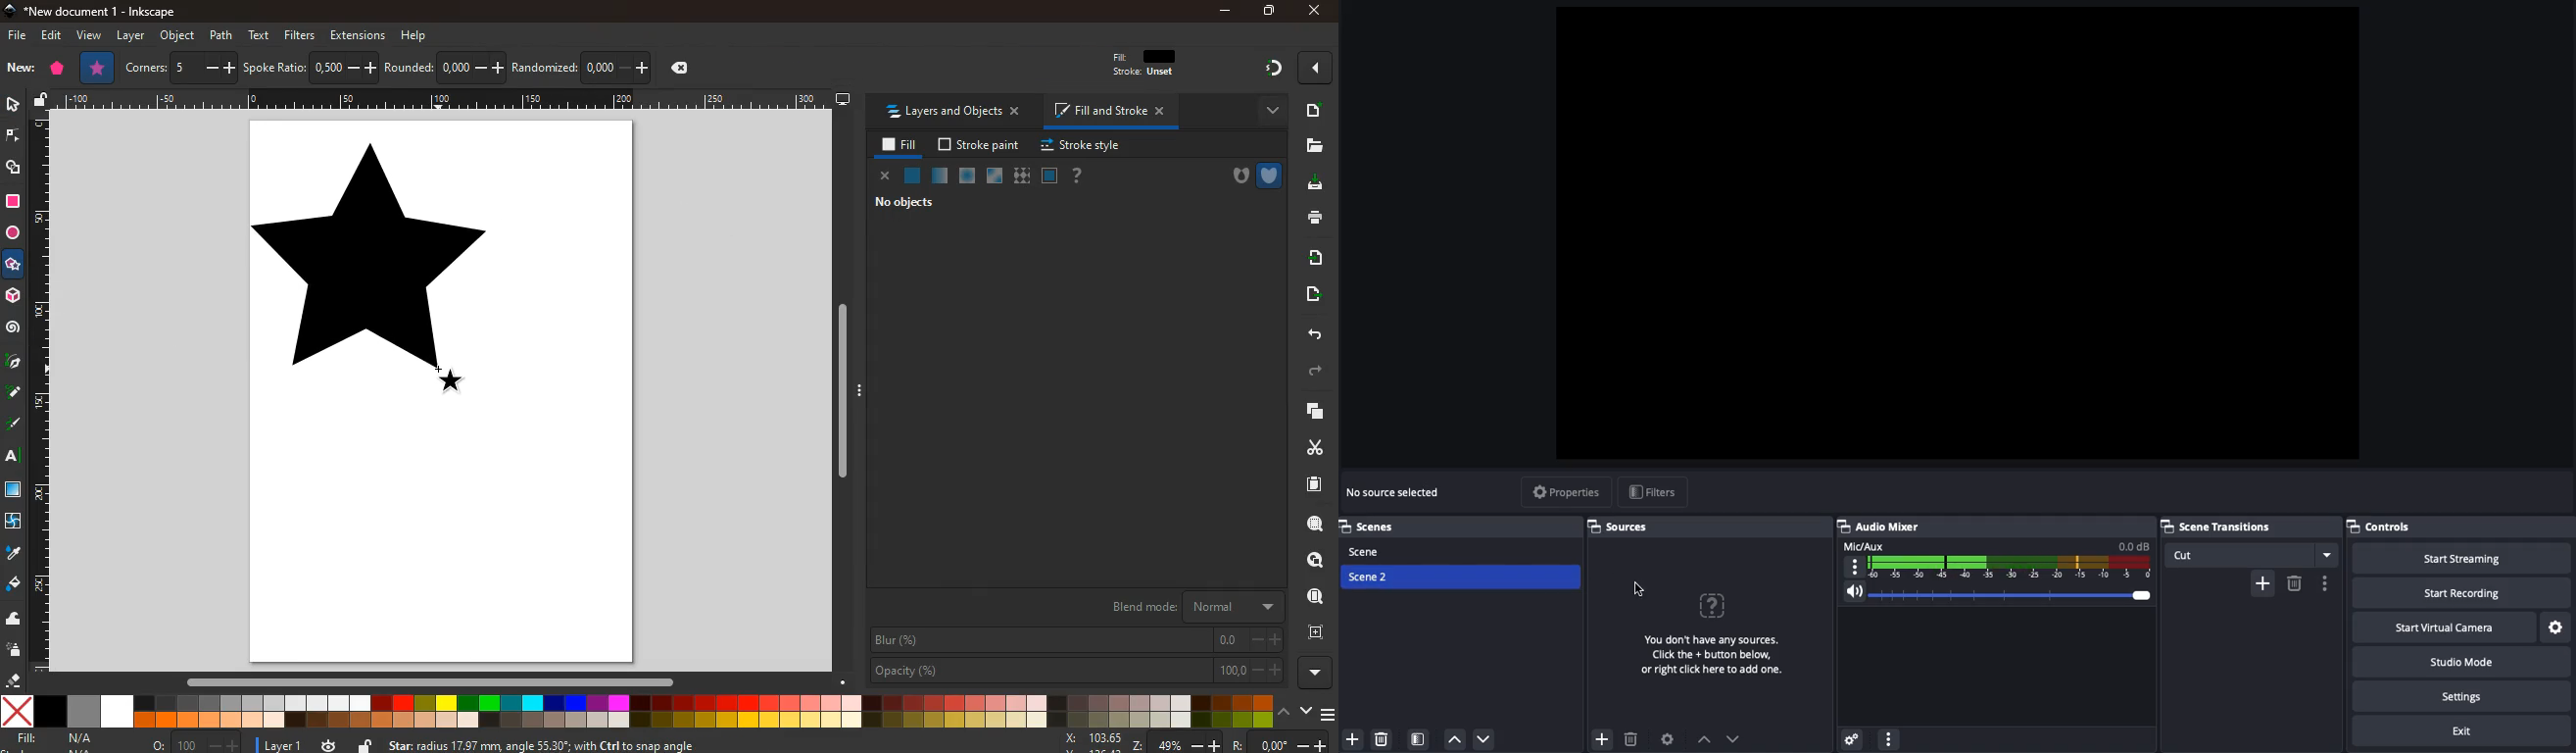 The image size is (2576, 756). I want to click on more options, so click(2328, 583).